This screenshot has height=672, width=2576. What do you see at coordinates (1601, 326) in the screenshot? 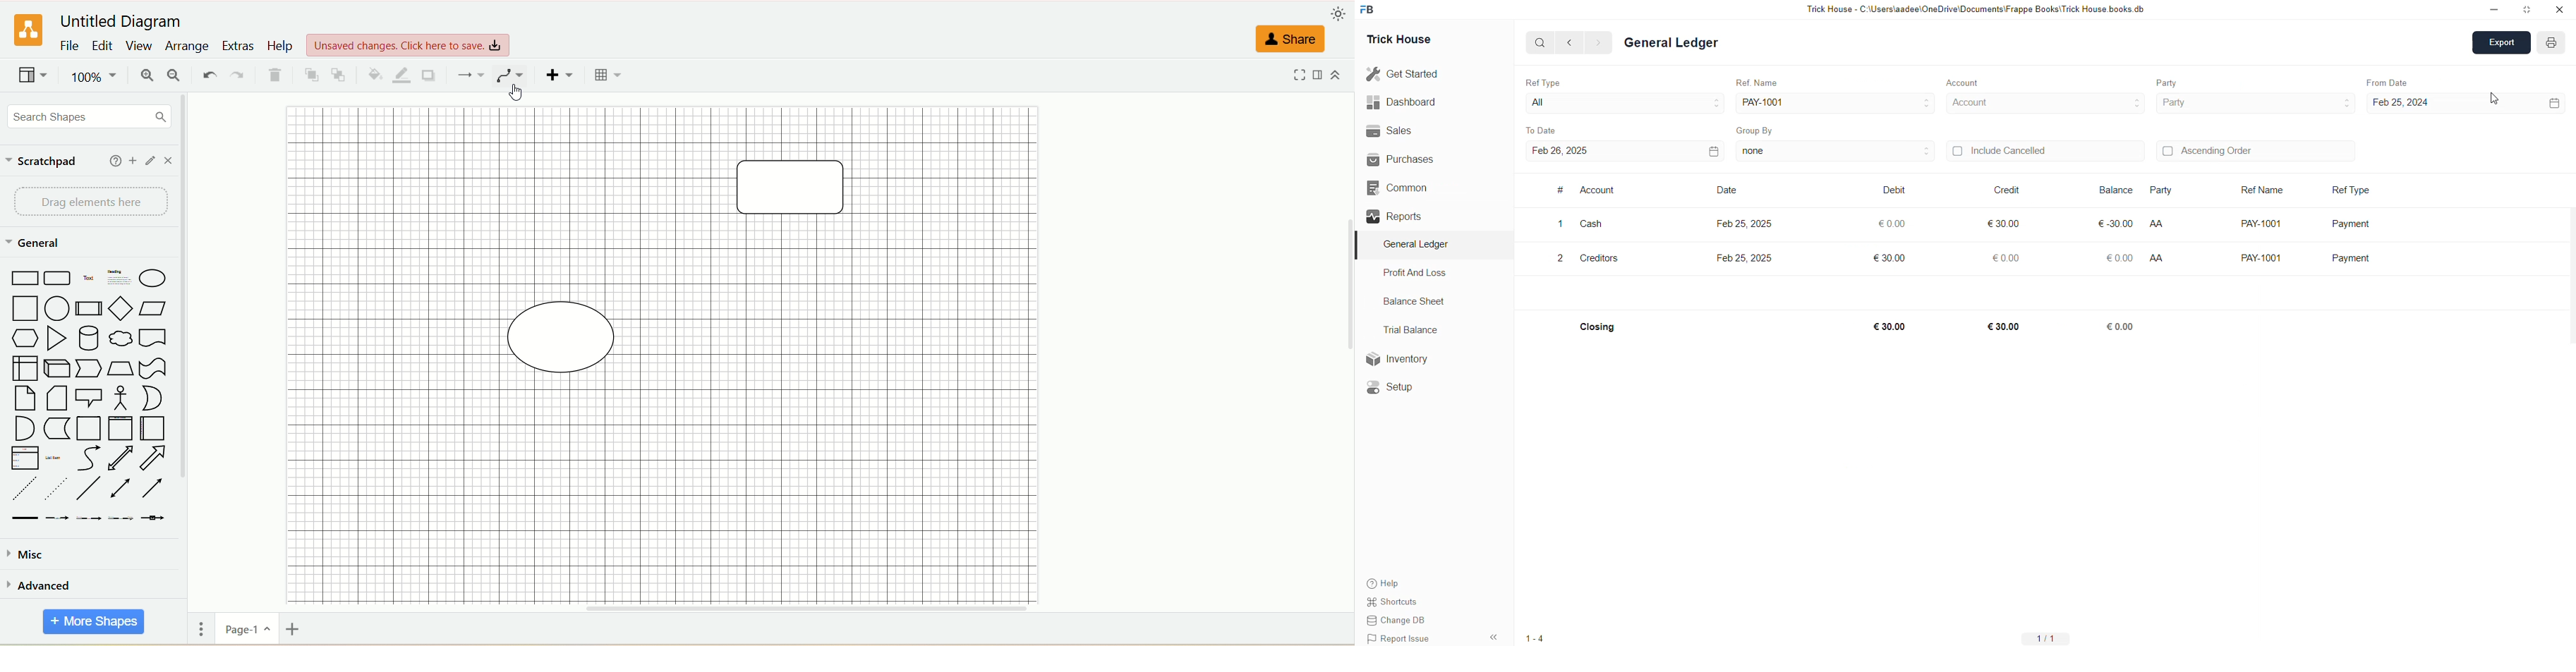
I see `Closing` at bounding box center [1601, 326].